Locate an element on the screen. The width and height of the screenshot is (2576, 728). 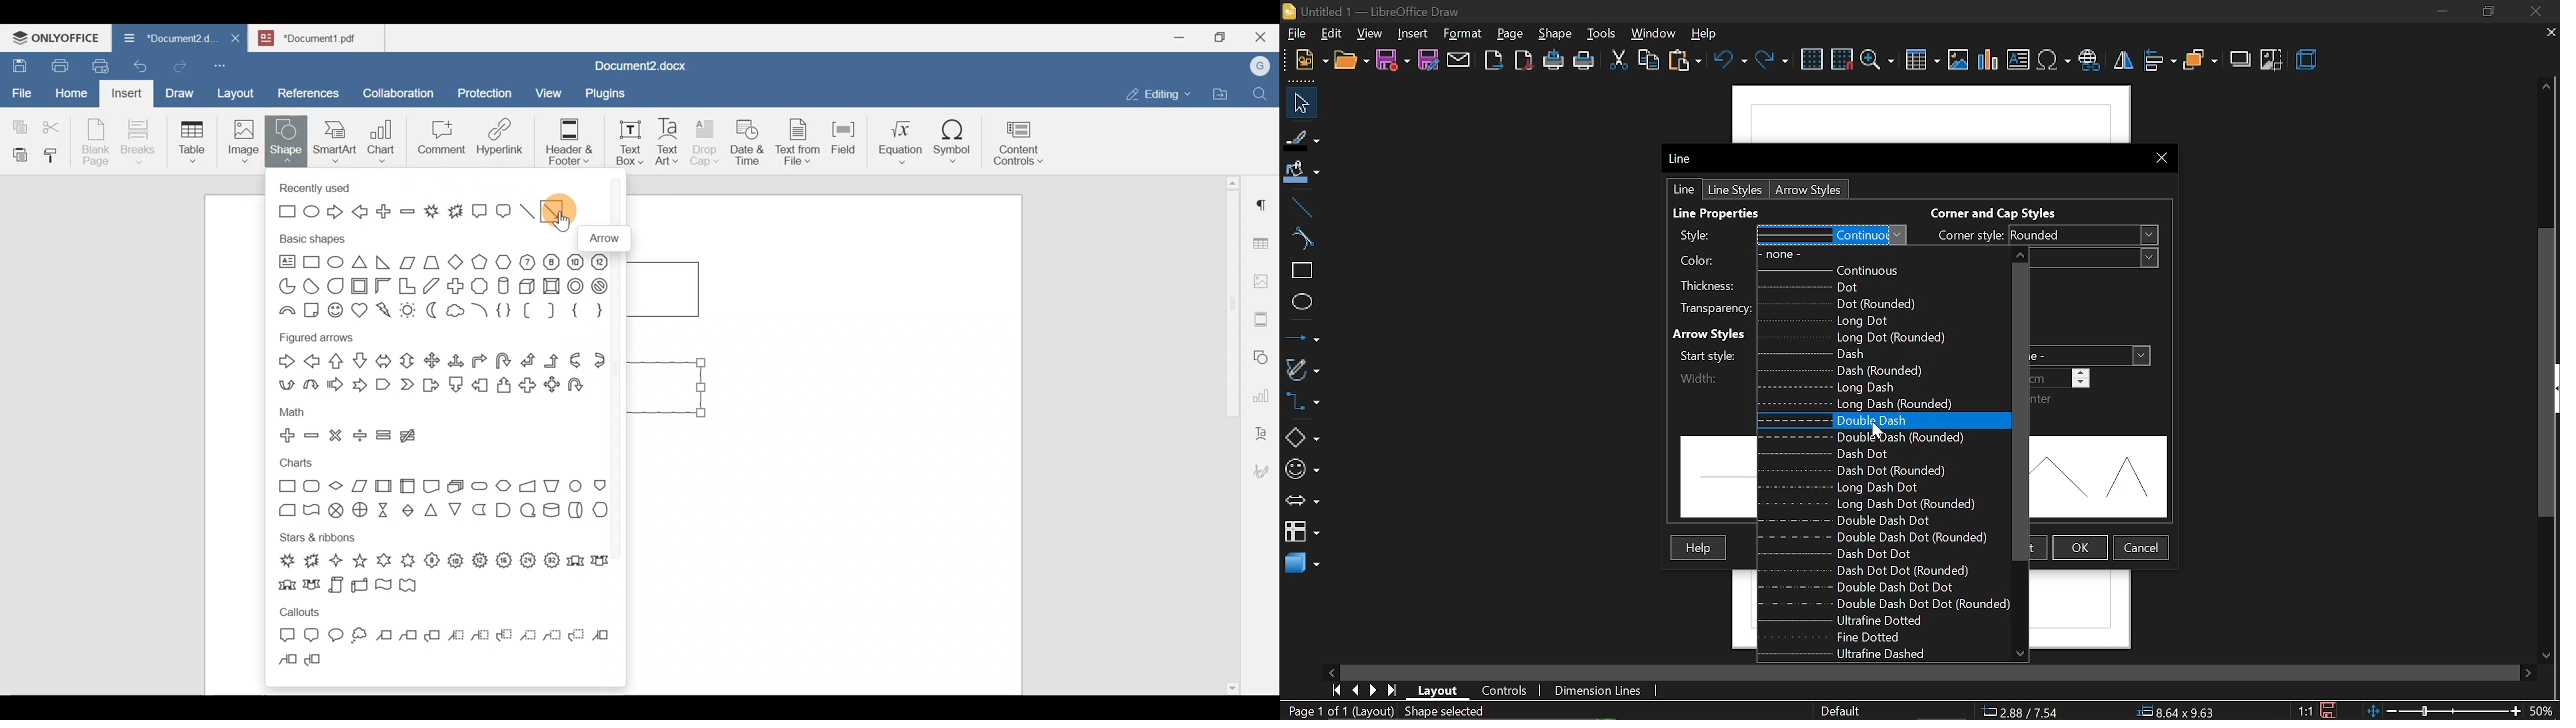
Header & footer is located at coordinates (565, 141).